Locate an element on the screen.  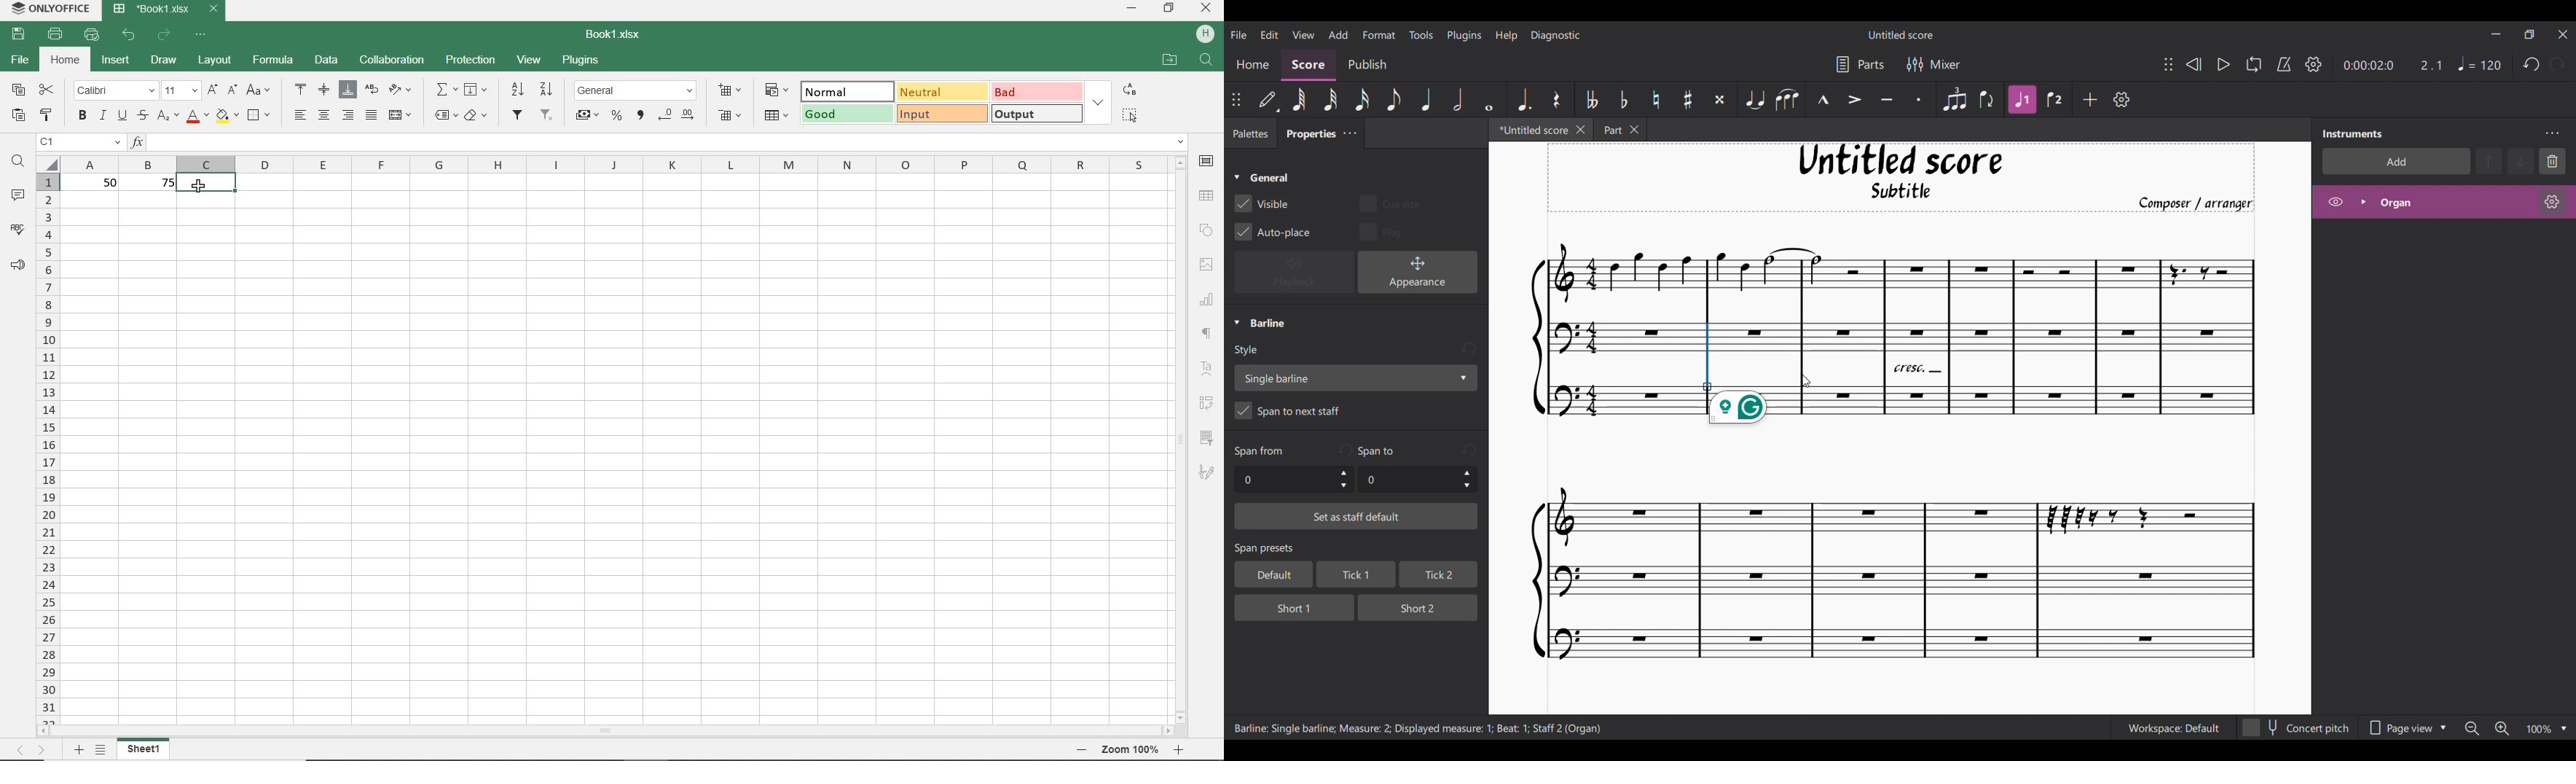
Publish section is located at coordinates (1367, 65).